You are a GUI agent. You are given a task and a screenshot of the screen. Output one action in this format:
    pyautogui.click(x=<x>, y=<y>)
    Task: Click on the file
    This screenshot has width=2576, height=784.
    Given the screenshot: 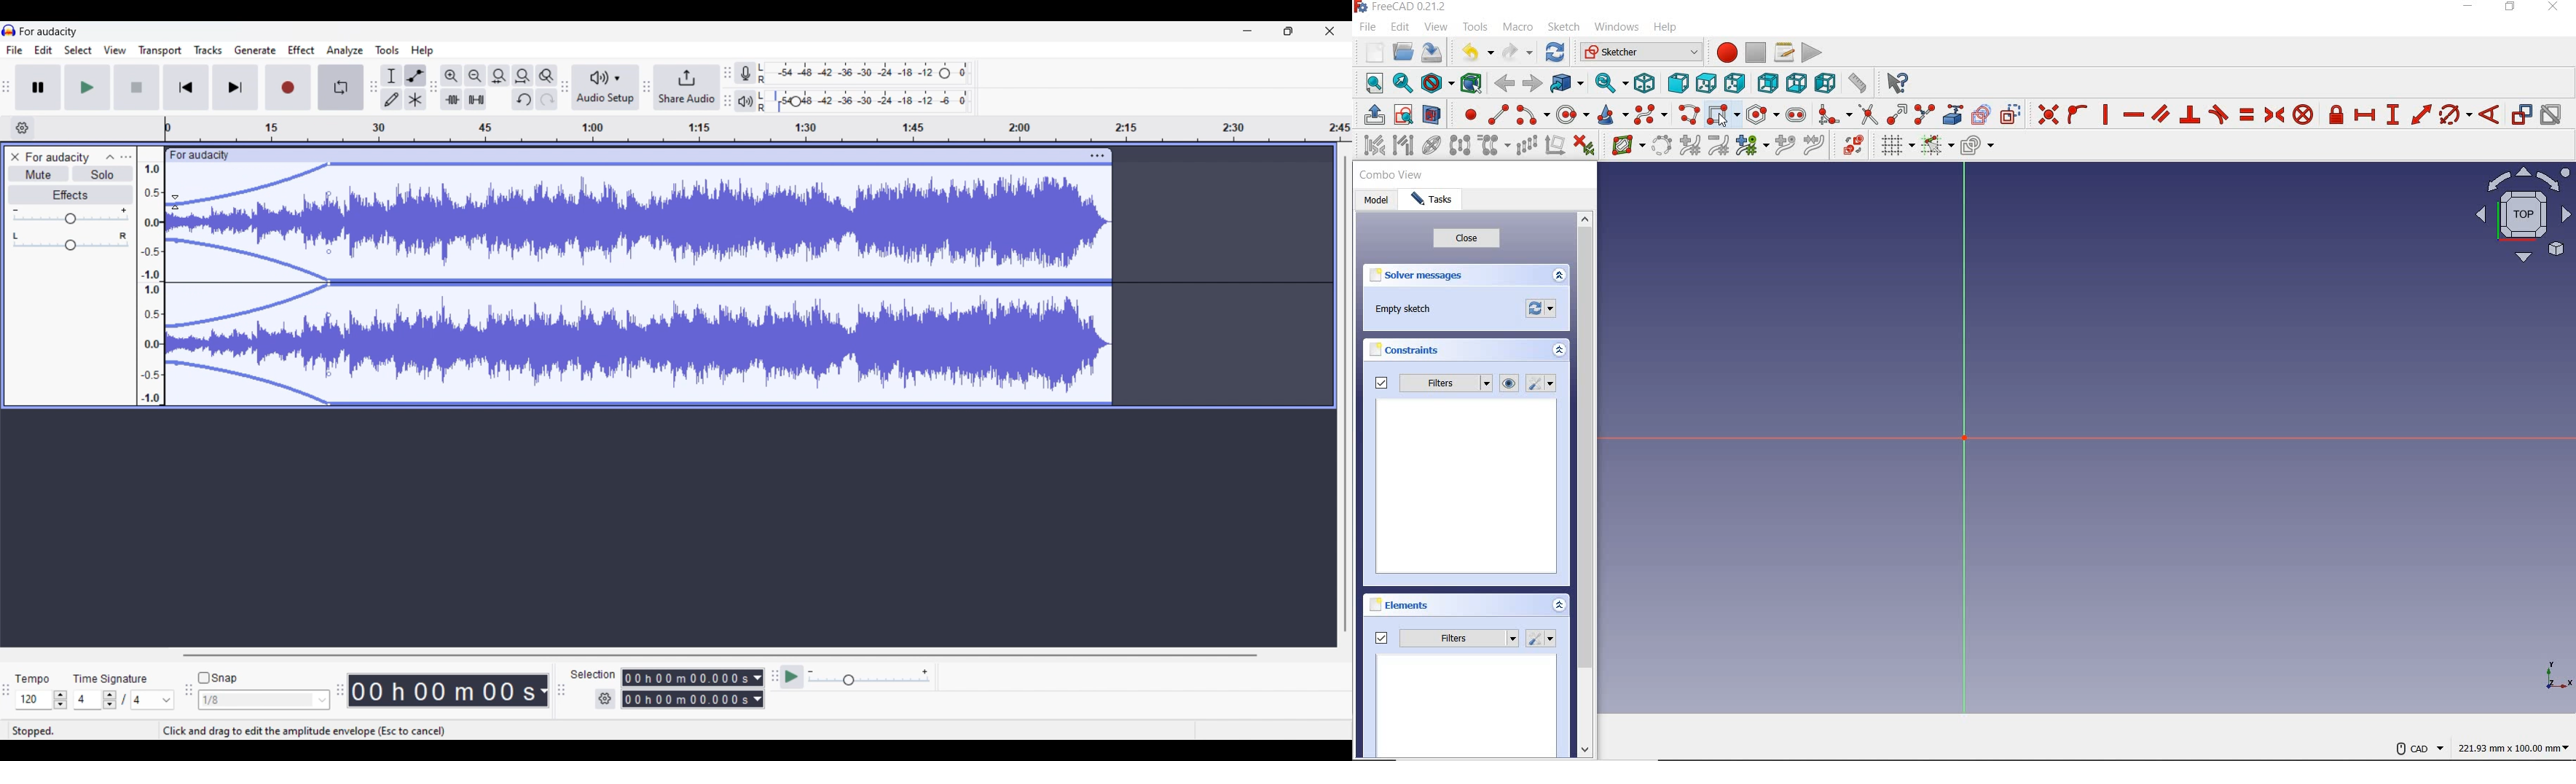 What is the action you would take?
    pyautogui.click(x=1370, y=28)
    